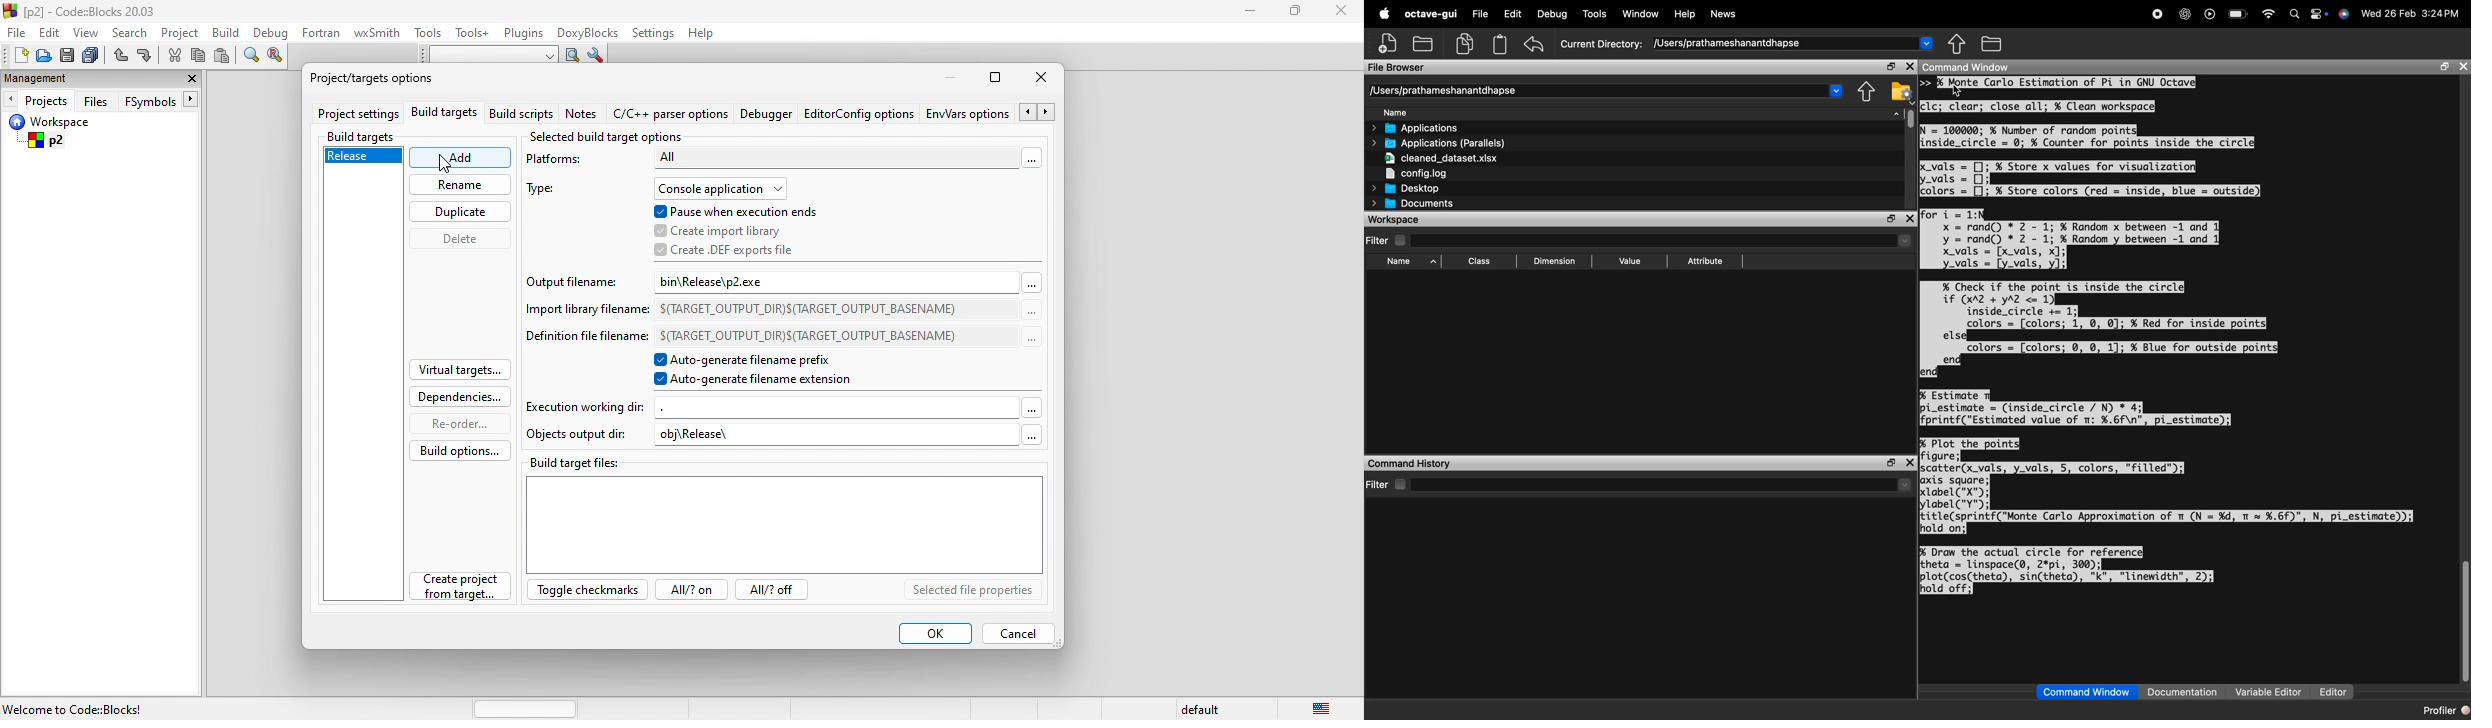  What do you see at coordinates (932, 631) in the screenshot?
I see `ok` at bounding box center [932, 631].